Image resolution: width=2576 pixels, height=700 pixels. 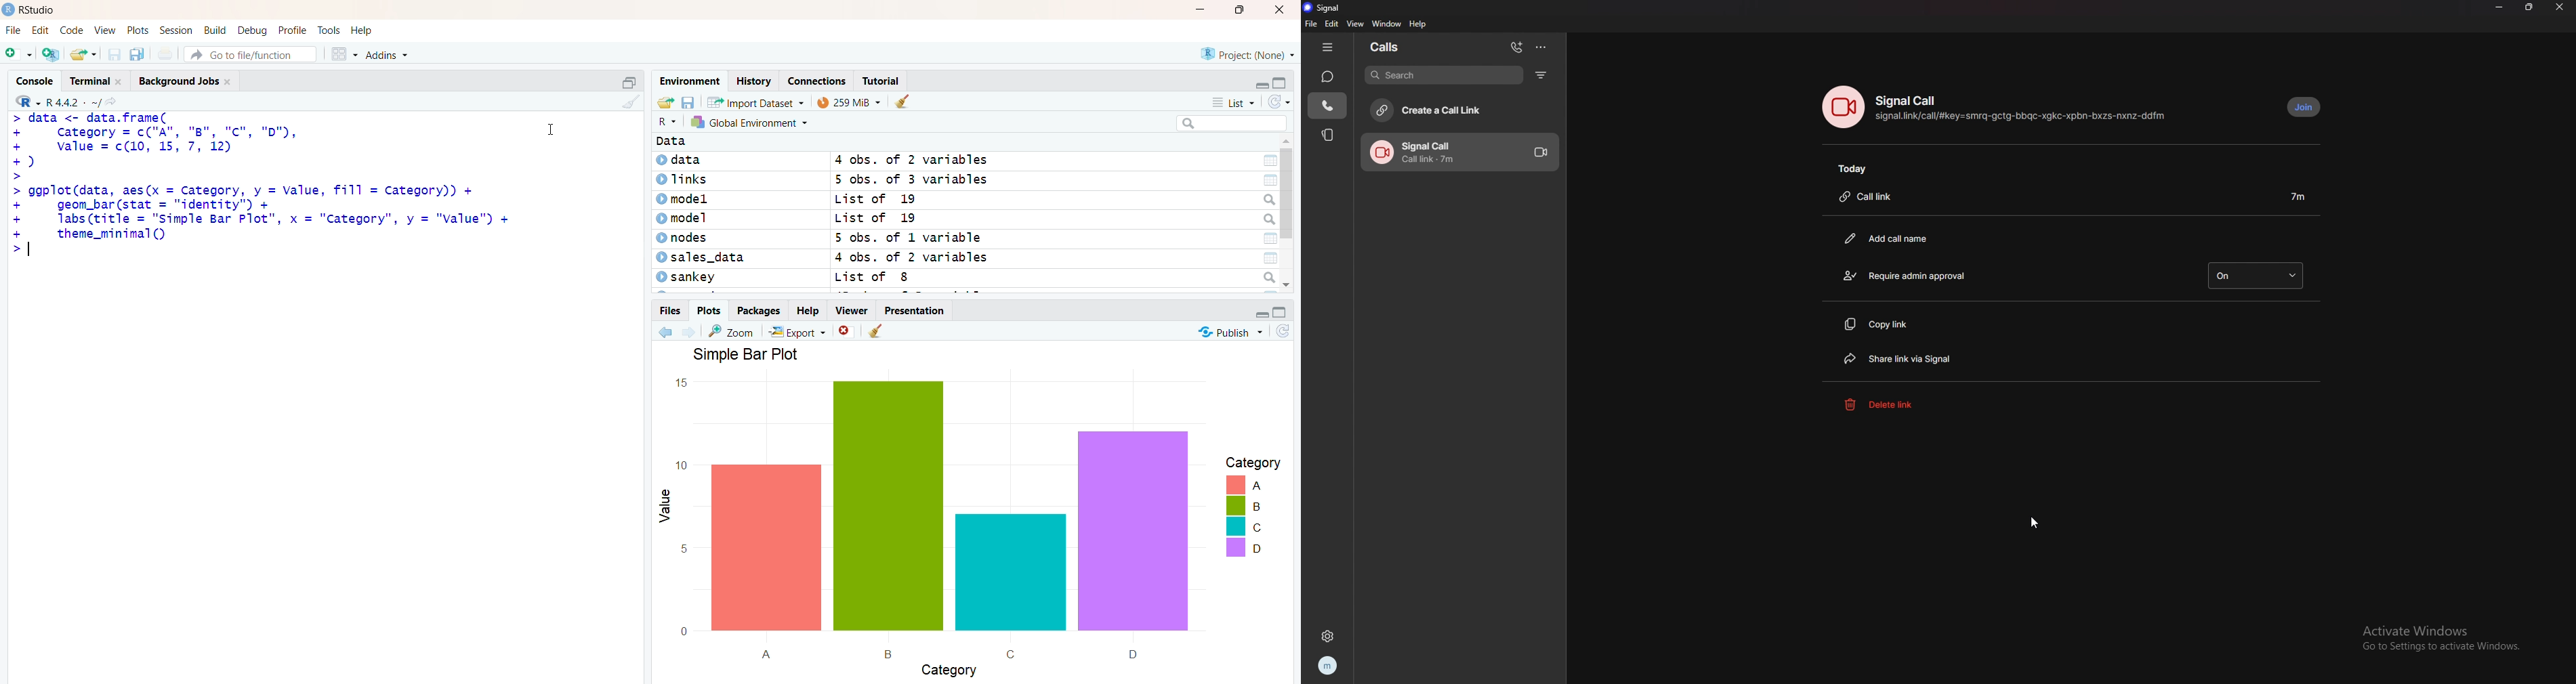 I want to click on go to directiory, so click(x=115, y=102).